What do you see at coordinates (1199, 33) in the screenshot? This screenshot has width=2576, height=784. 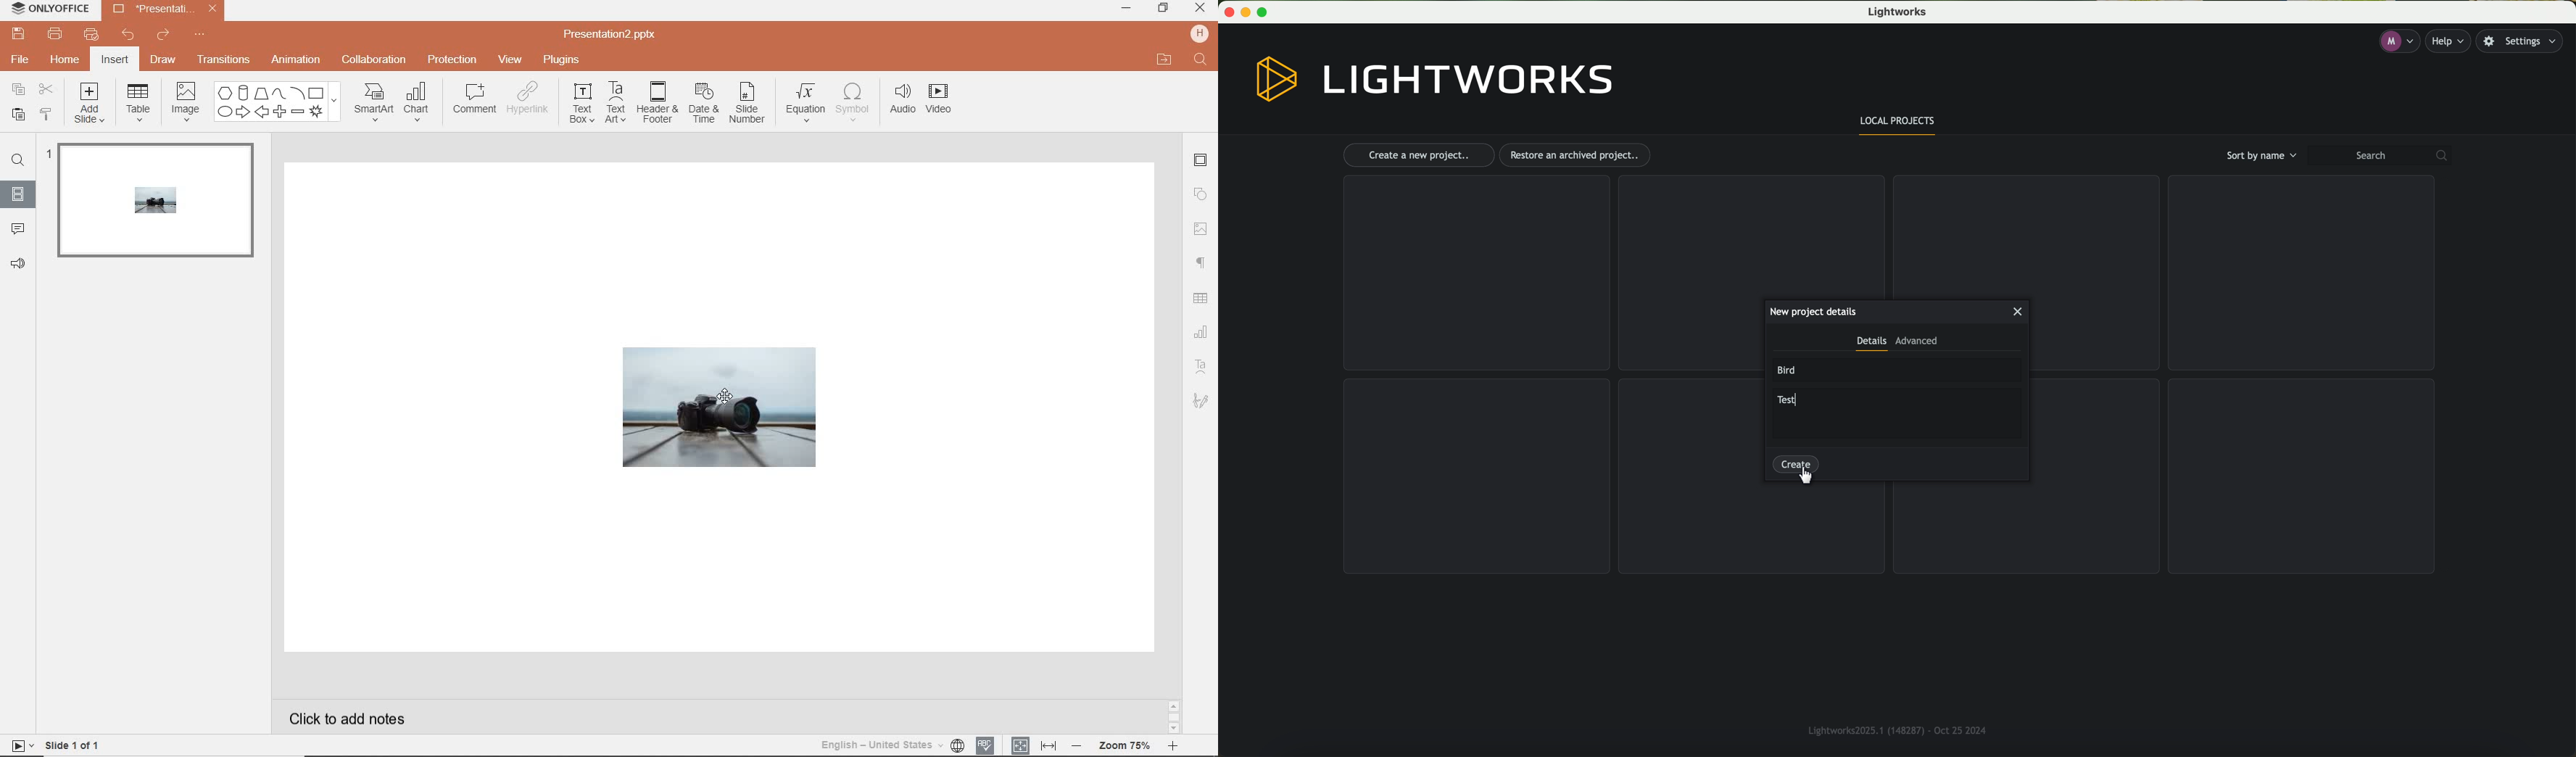 I see `hp` at bounding box center [1199, 33].